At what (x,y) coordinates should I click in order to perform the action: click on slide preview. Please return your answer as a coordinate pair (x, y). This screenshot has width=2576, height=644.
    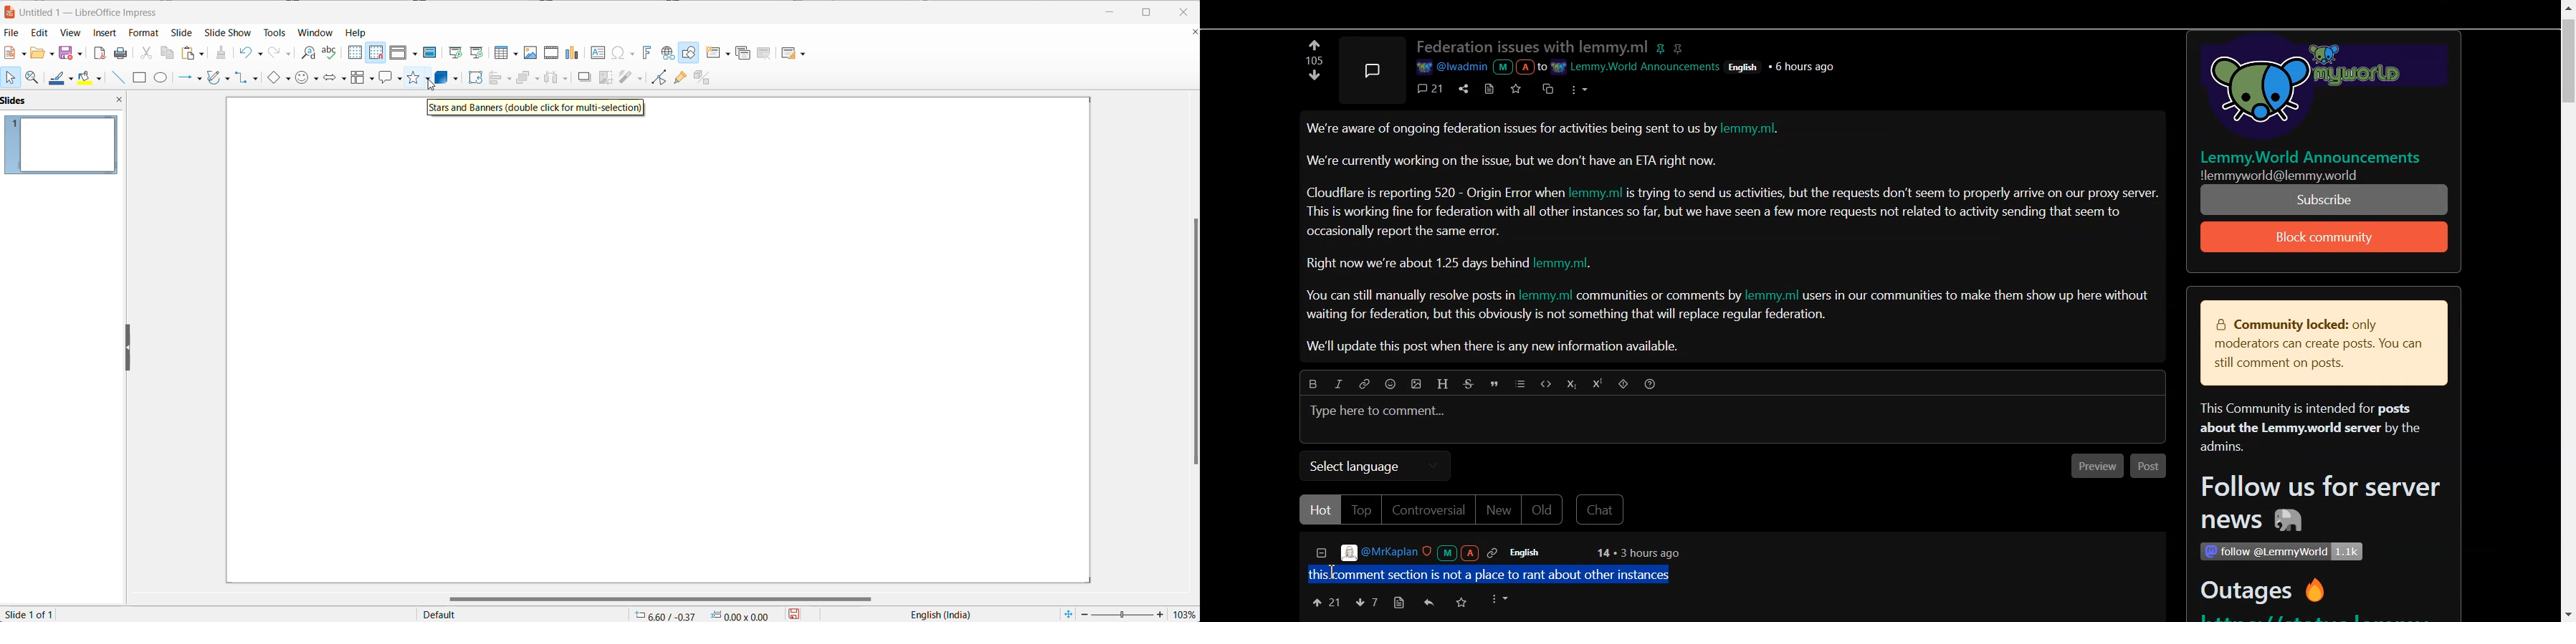
    Looking at the image, I should click on (61, 146).